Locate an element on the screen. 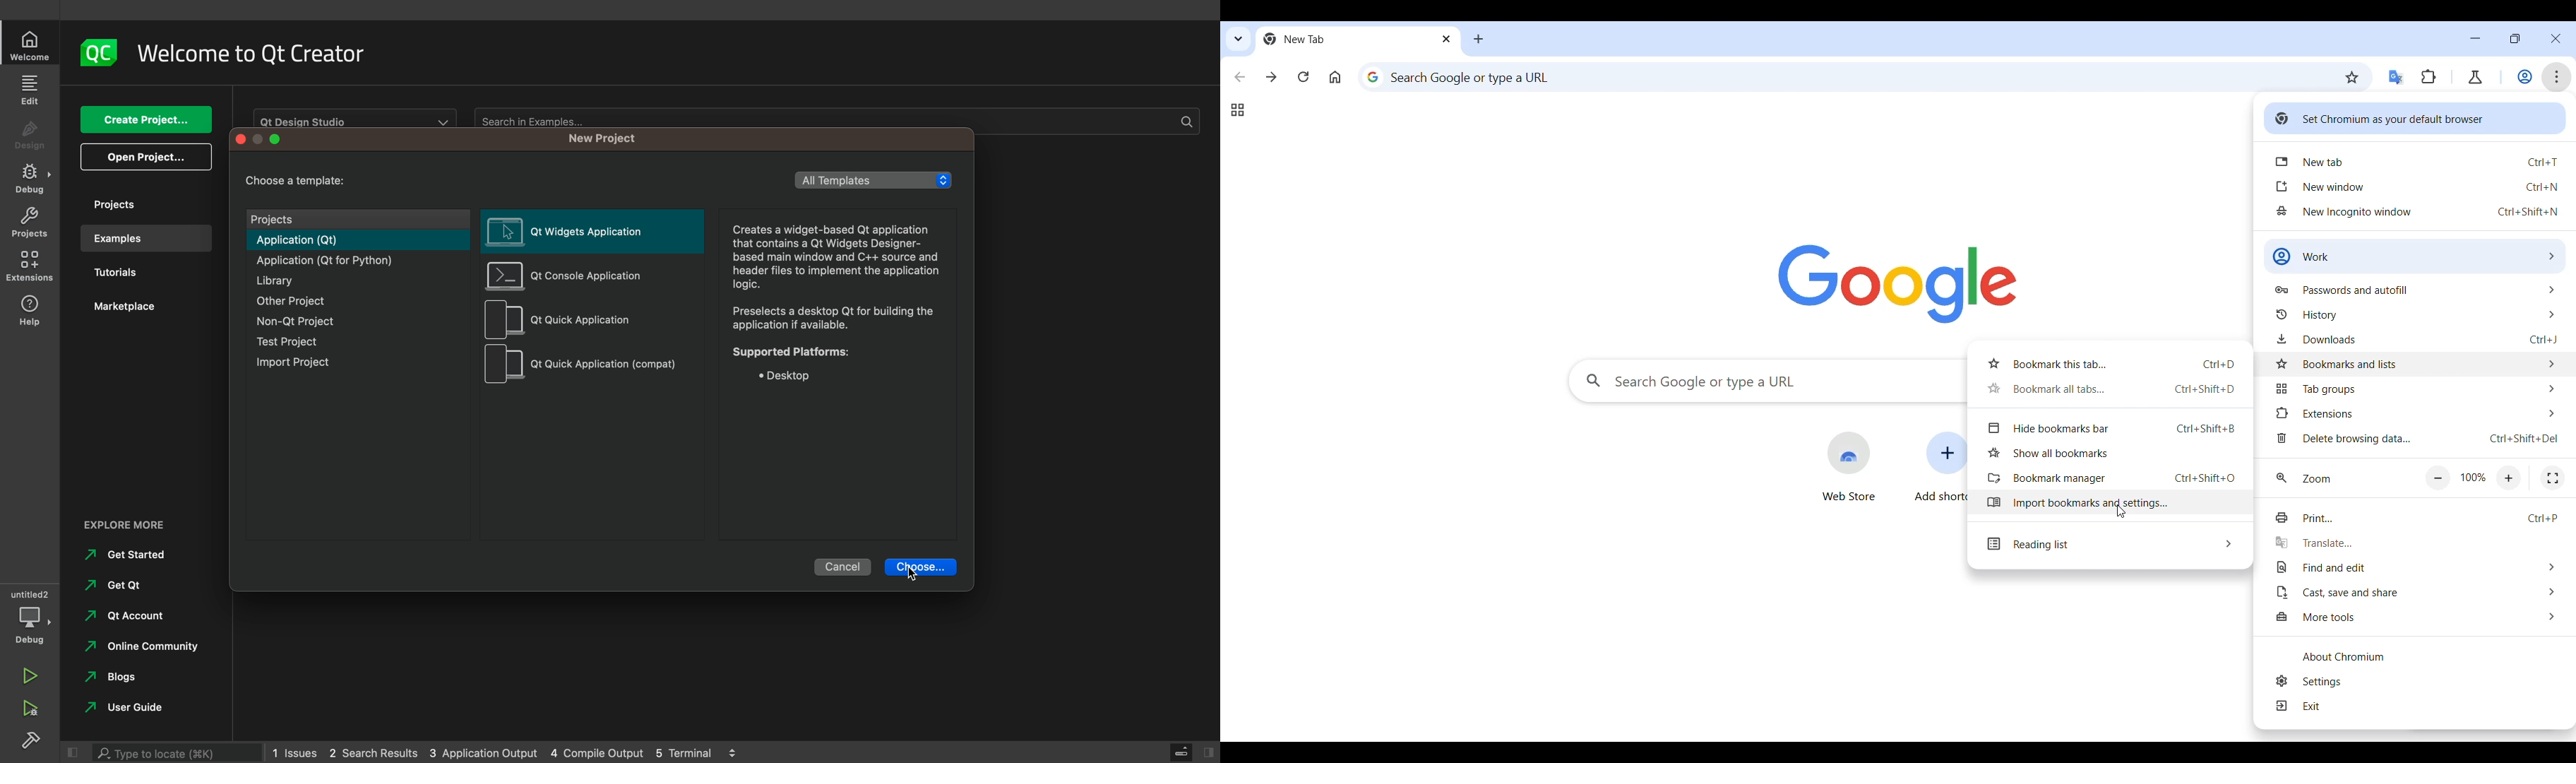  new window is located at coordinates (2418, 187).